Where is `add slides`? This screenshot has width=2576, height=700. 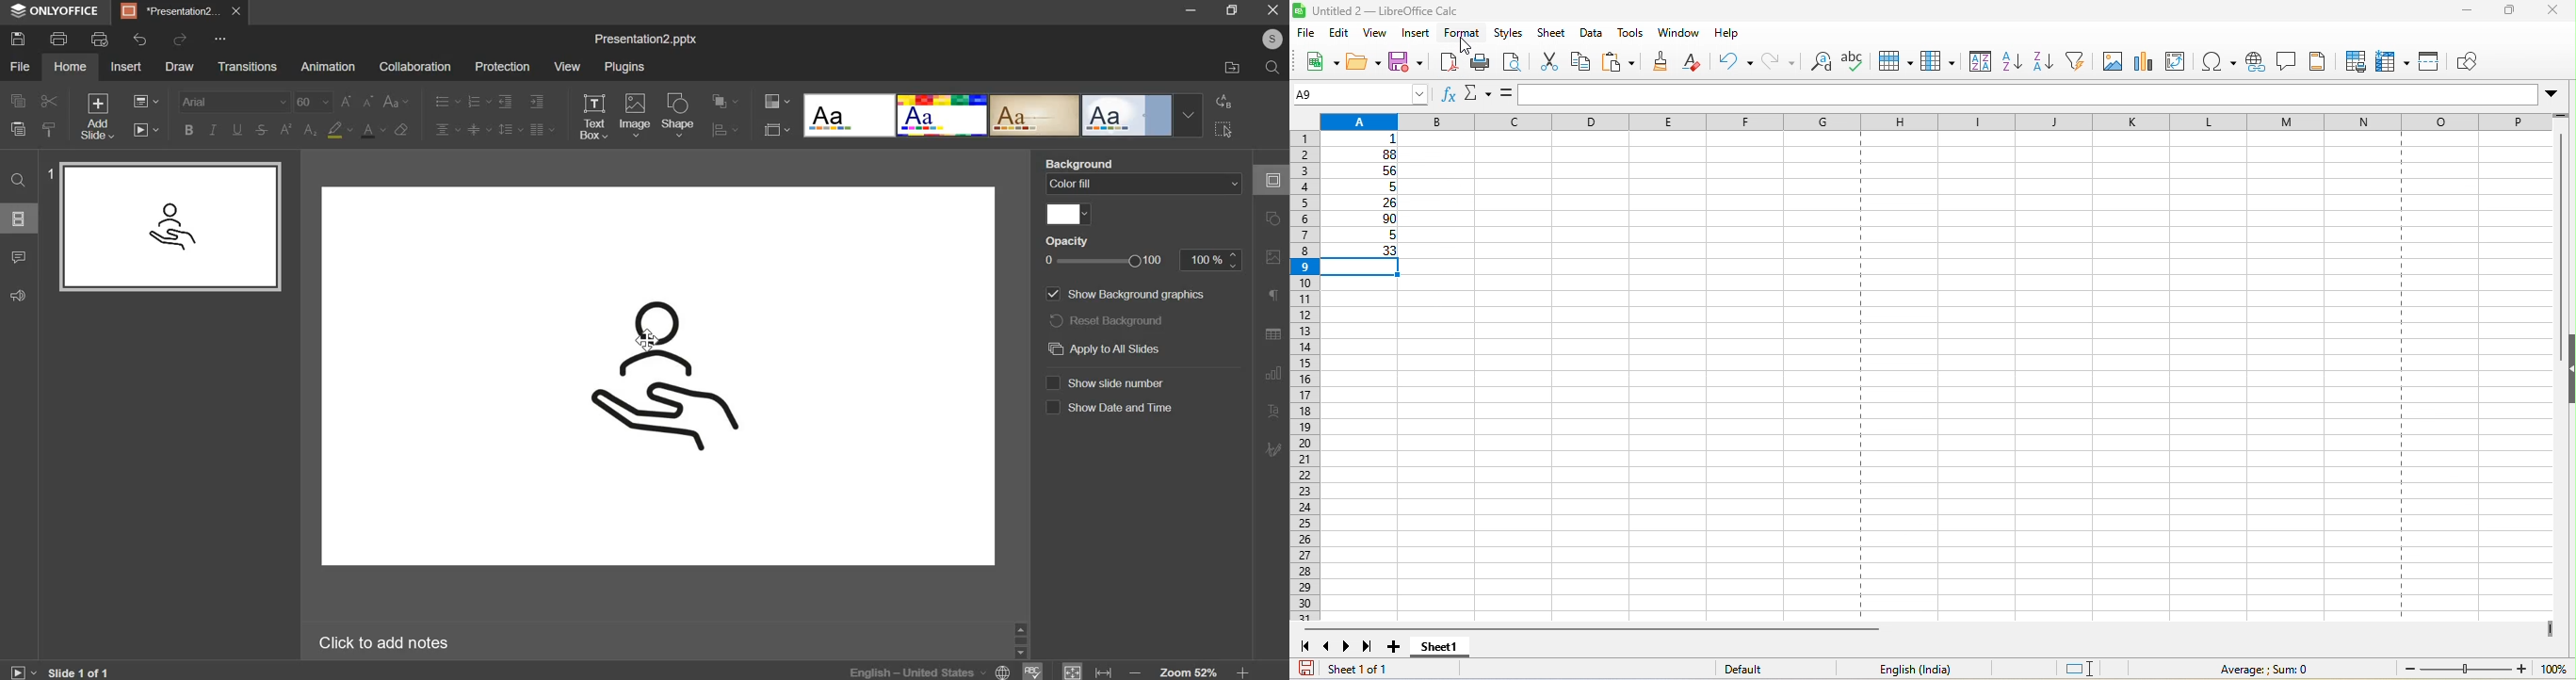 add slides is located at coordinates (97, 116).